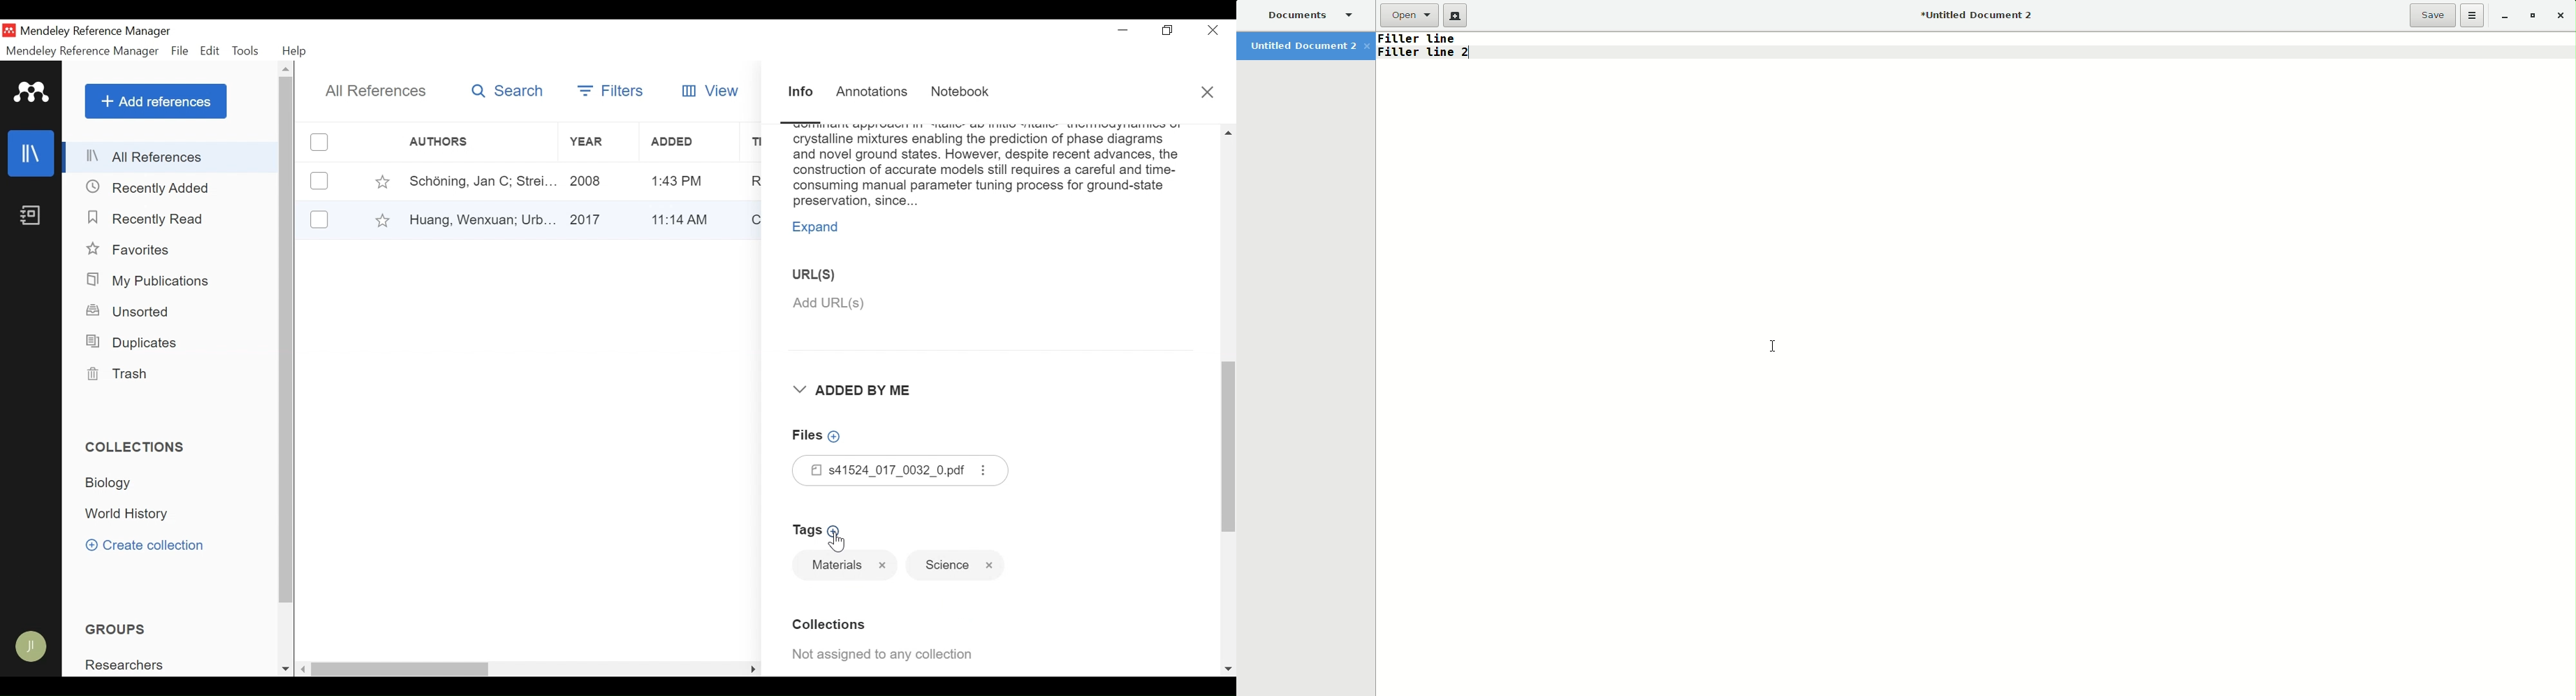 This screenshot has width=2576, height=700. I want to click on Cursor, so click(836, 541).